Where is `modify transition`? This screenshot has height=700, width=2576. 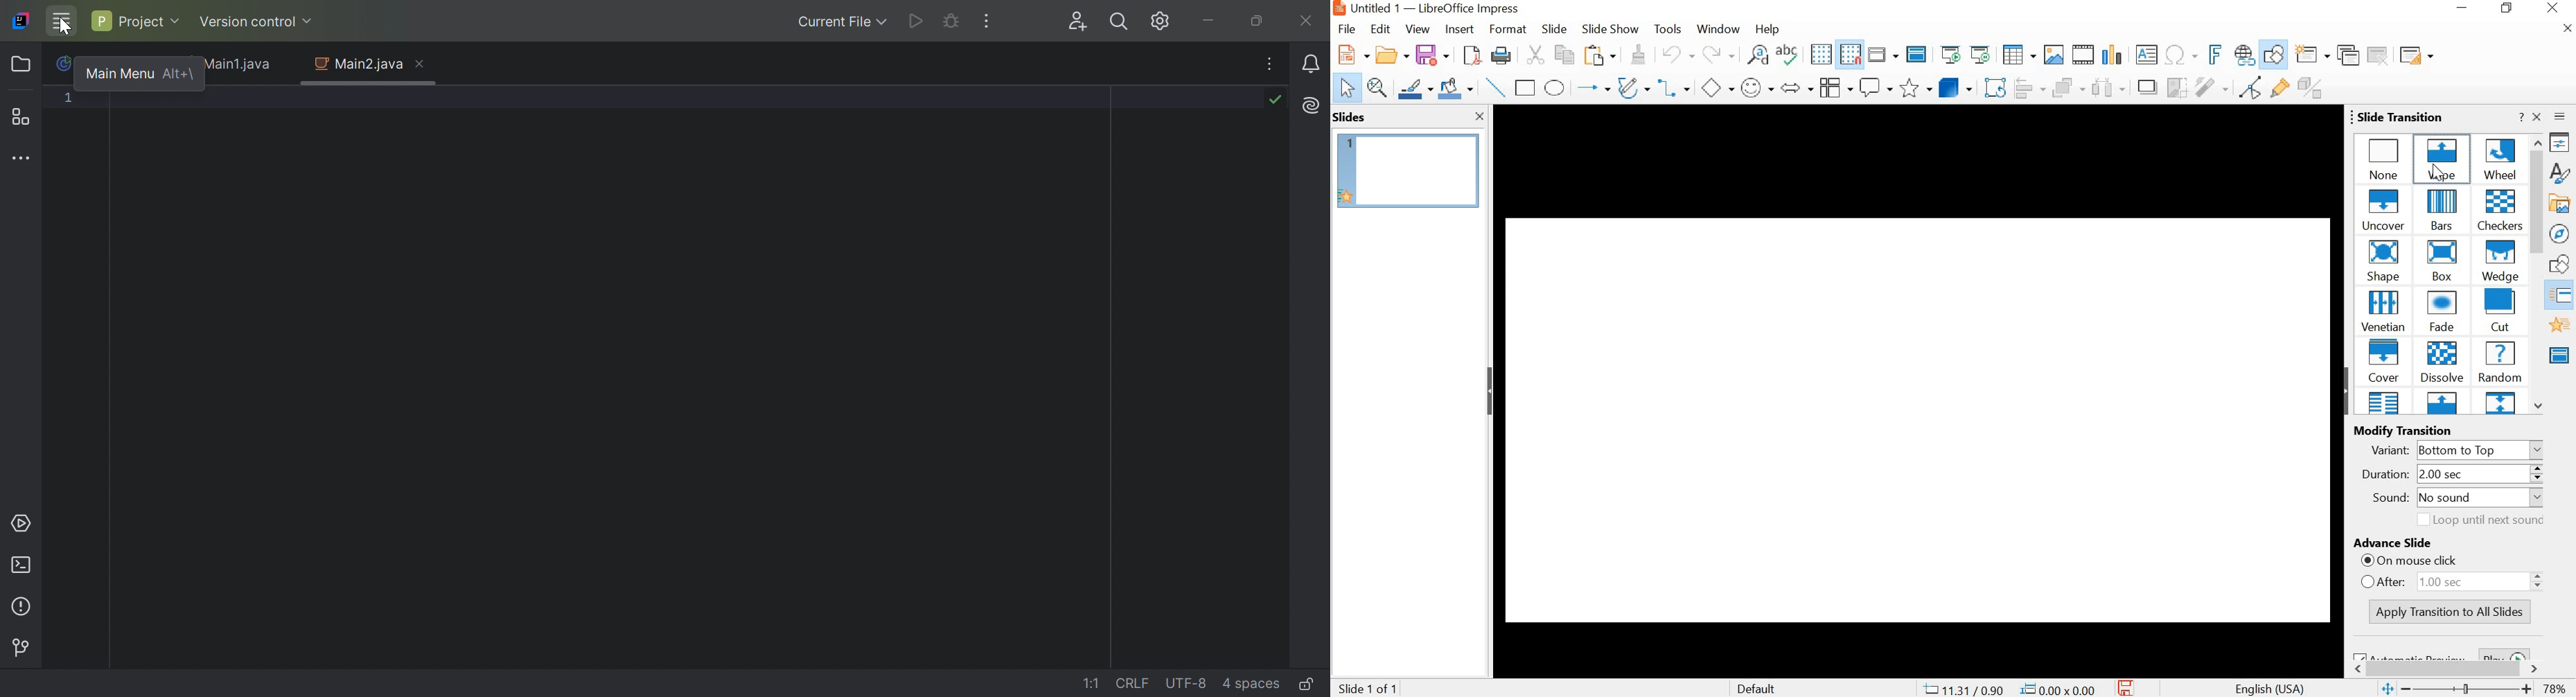 modify transition is located at coordinates (2422, 430).